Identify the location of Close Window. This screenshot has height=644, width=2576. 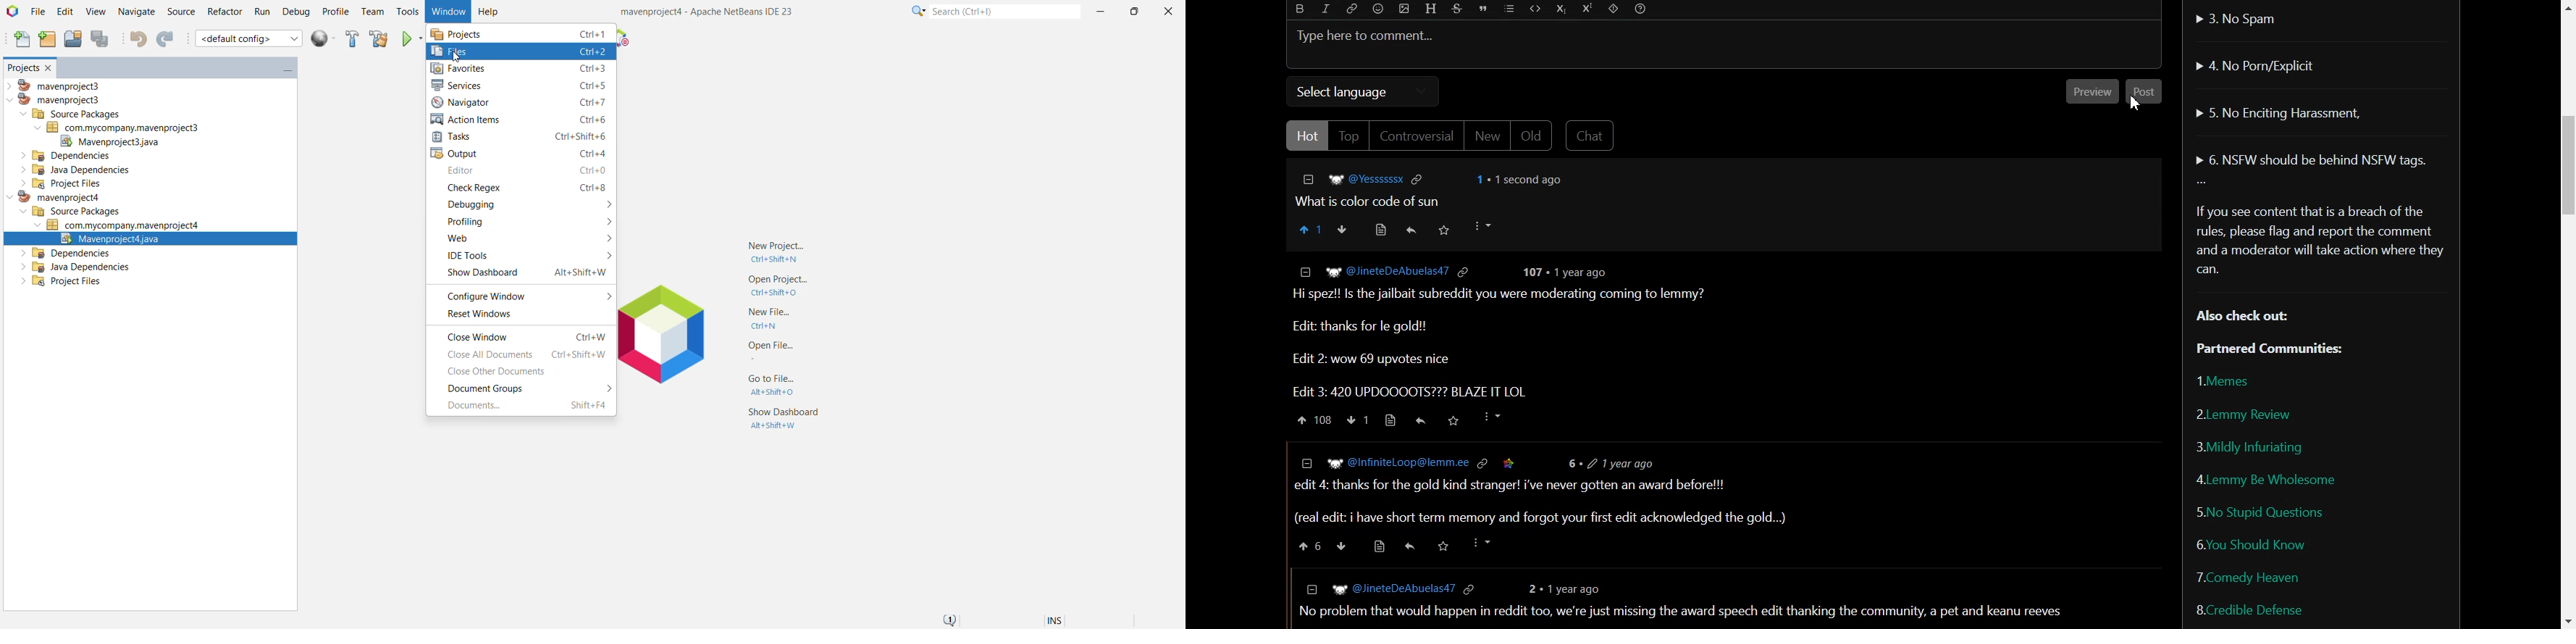
(527, 336).